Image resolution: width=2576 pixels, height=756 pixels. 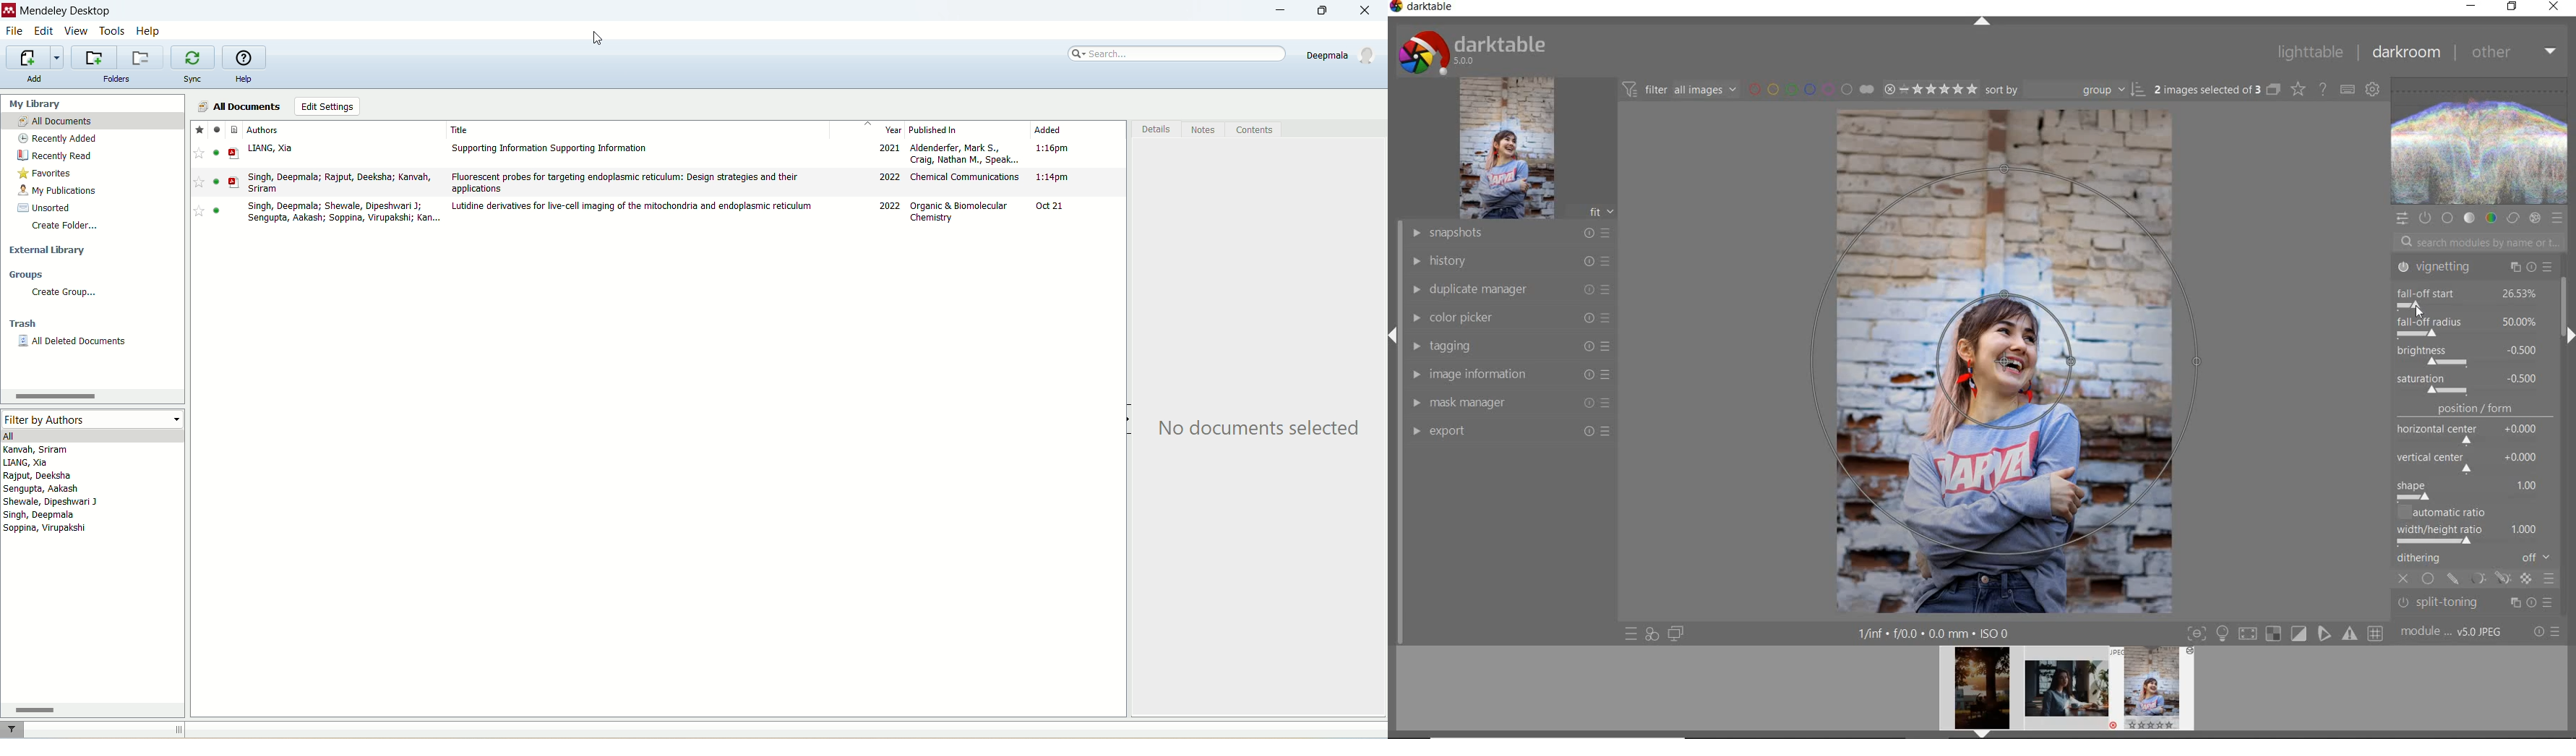 I want to click on expand/collapse, so click(x=1981, y=23).